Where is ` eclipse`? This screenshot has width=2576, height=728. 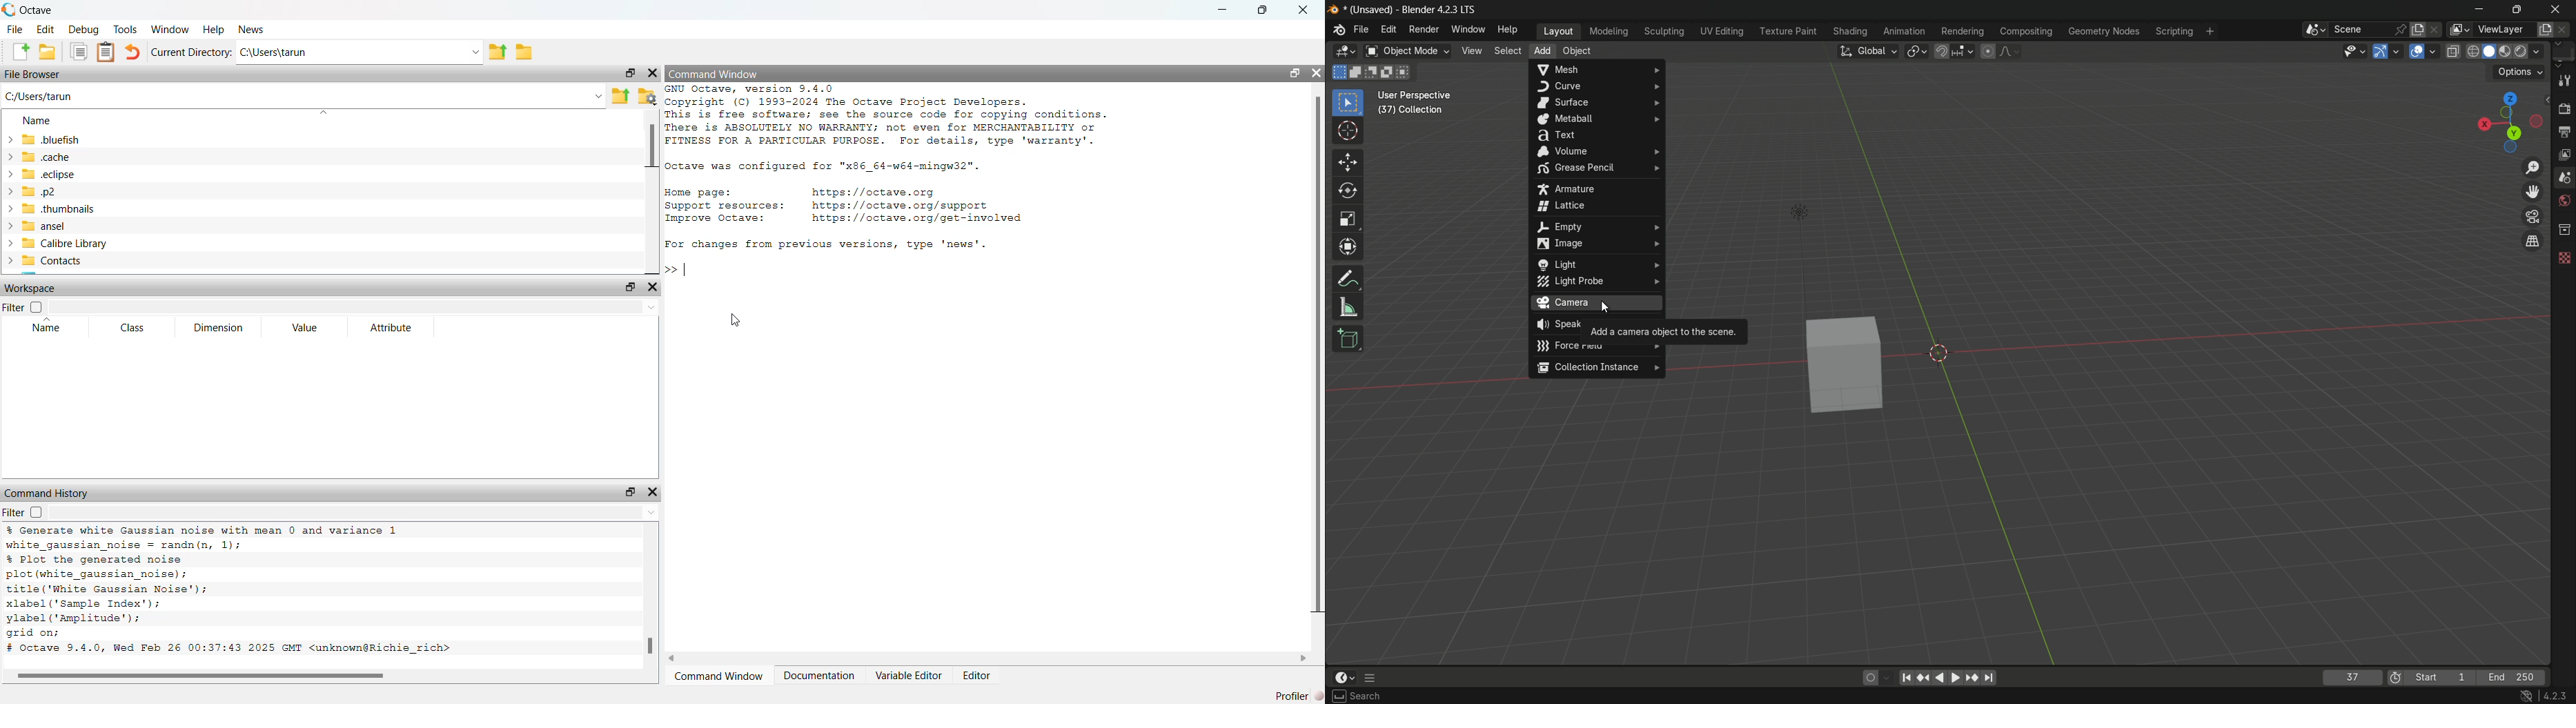
 eclipse is located at coordinates (43, 175).